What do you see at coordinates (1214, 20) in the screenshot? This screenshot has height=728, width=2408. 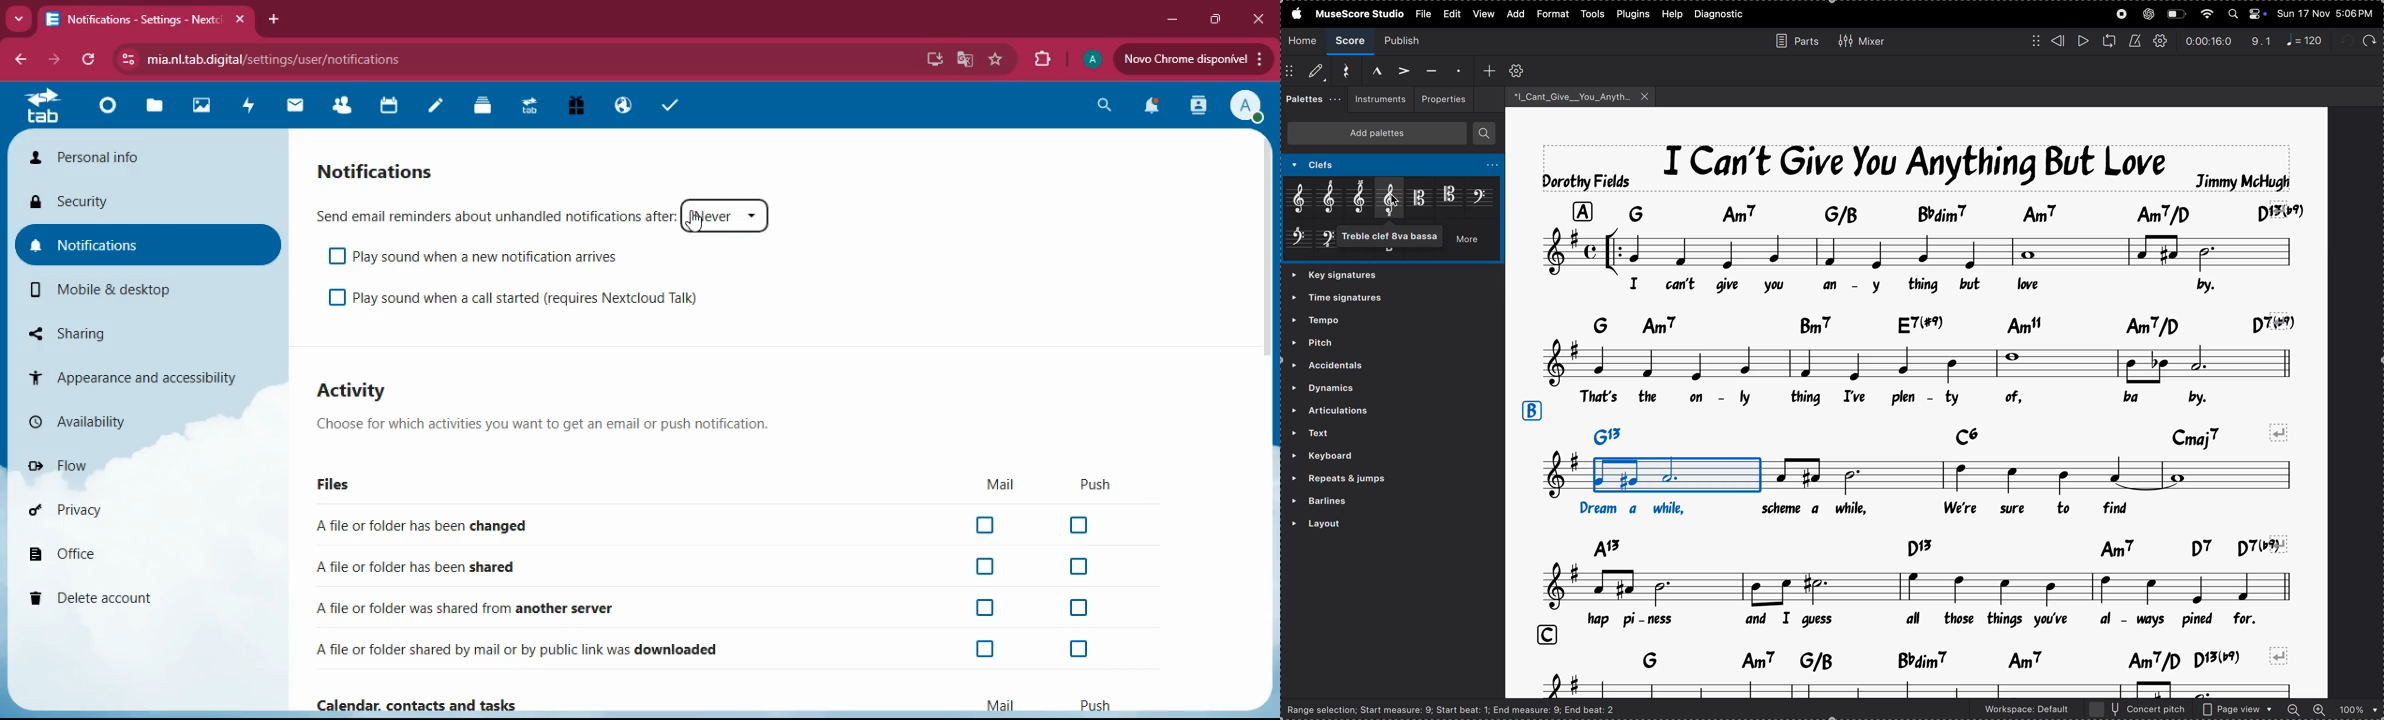 I see `maximize` at bounding box center [1214, 20].